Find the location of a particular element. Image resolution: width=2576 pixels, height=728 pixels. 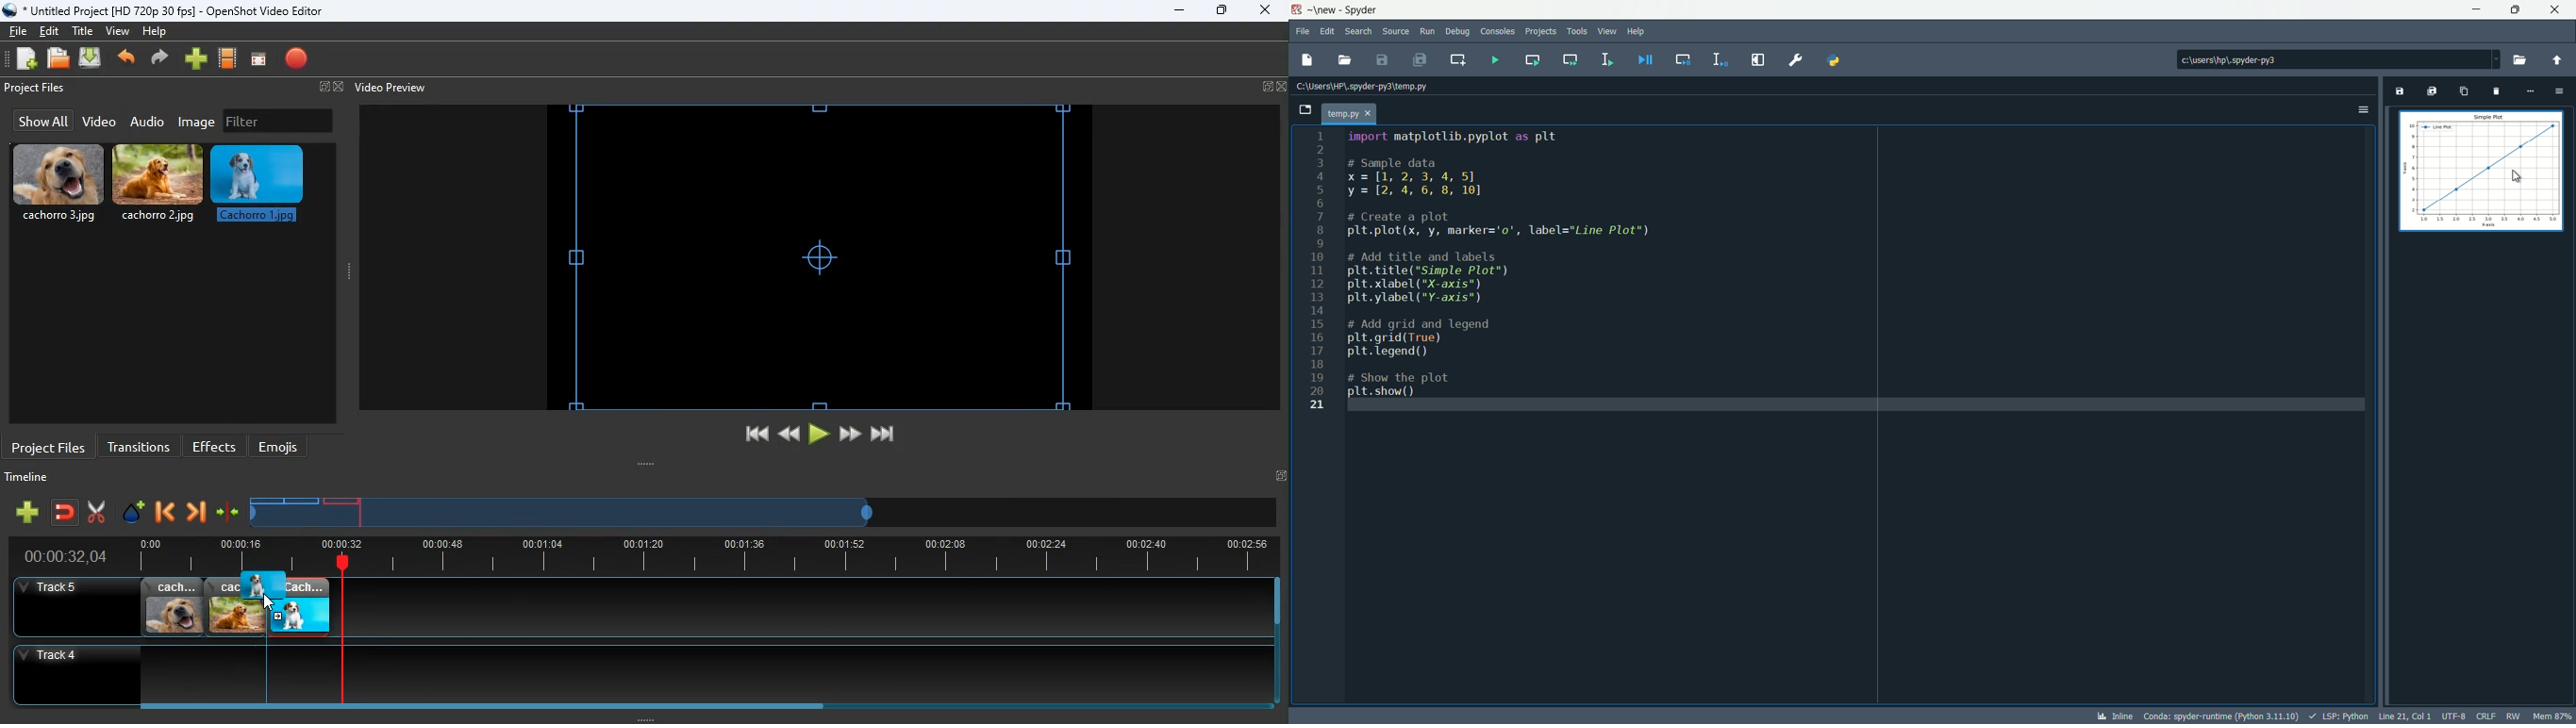

options is located at coordinates (2364, 109).